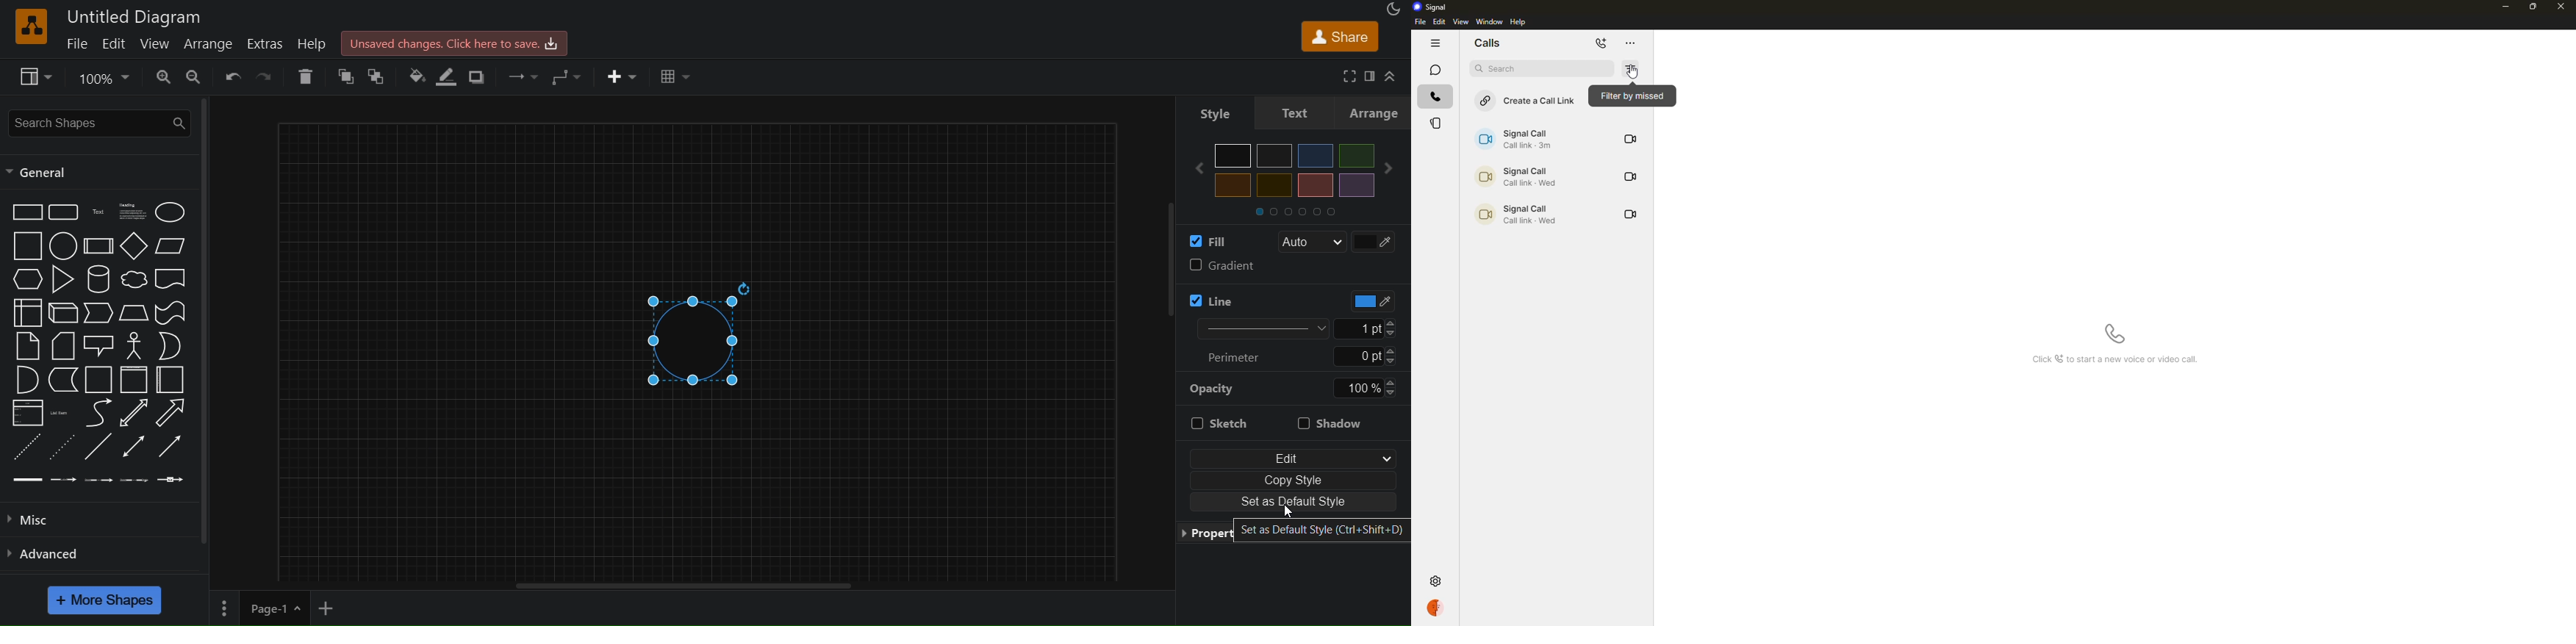 This screenshot has width=2576, height=644. Describe the element at coordinates (171, 380) in the screenshot. I see `horizontal container` at that location.